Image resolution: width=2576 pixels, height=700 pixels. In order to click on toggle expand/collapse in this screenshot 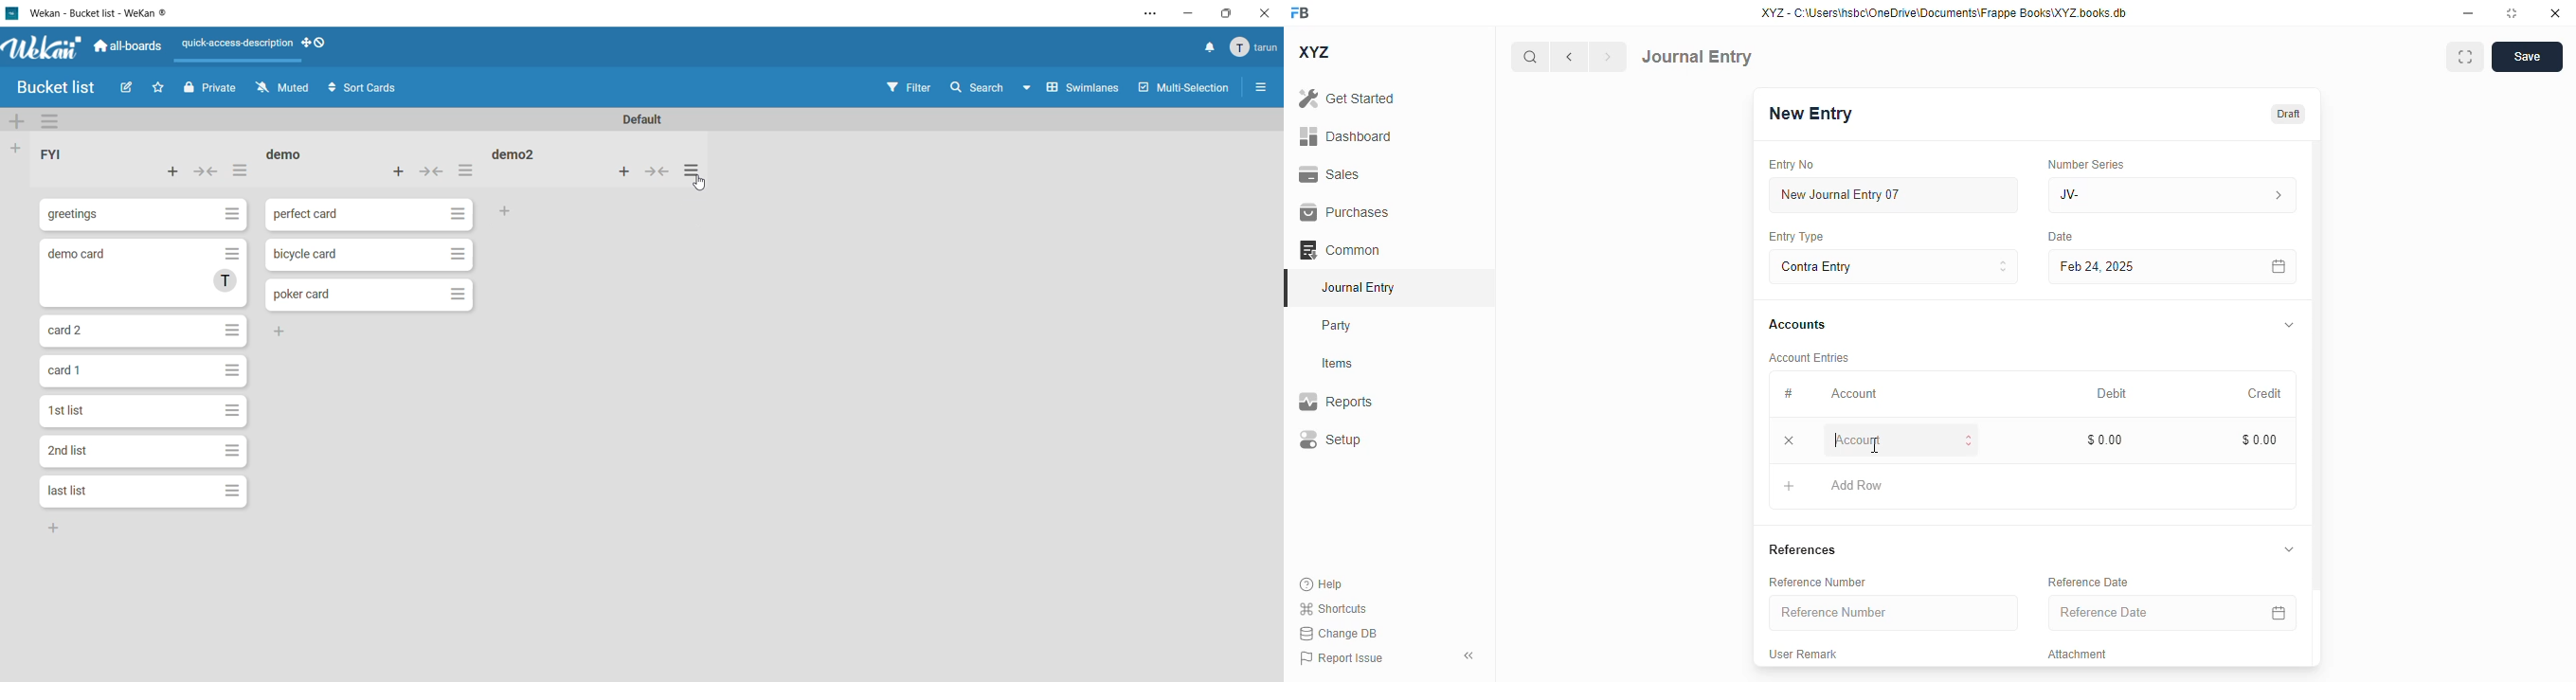, I will do `click(2290, 324)`.